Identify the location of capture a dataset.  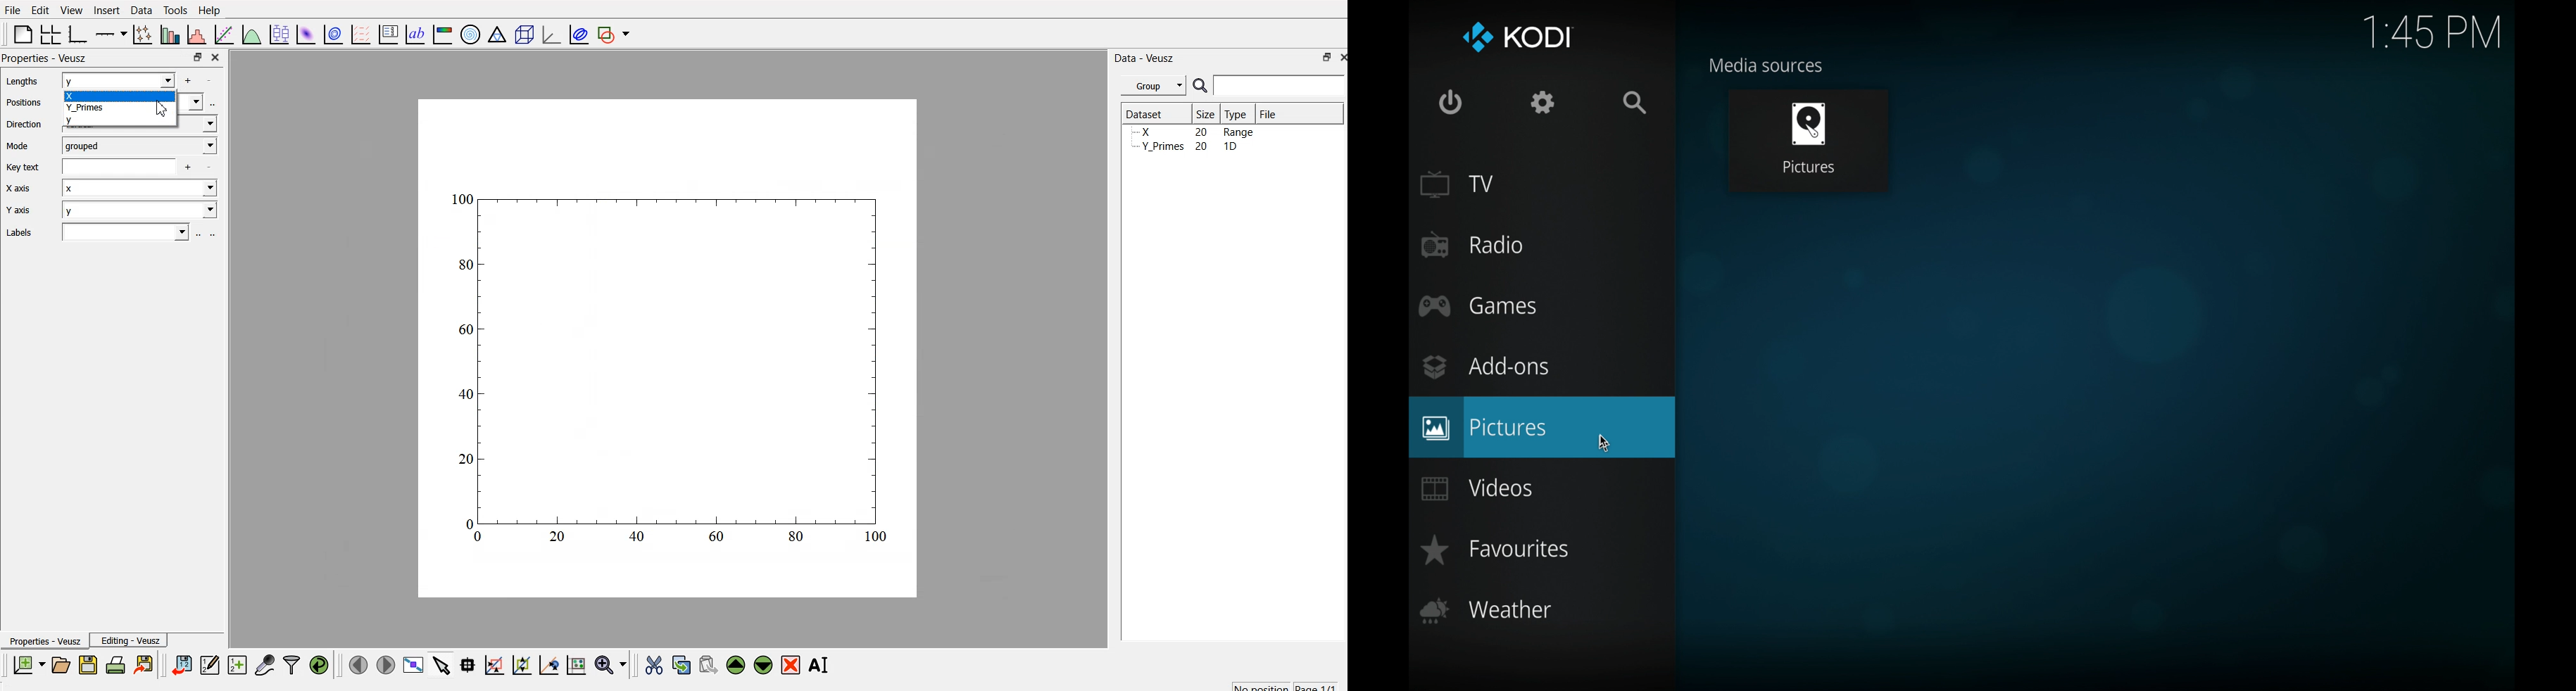
(264, 664).